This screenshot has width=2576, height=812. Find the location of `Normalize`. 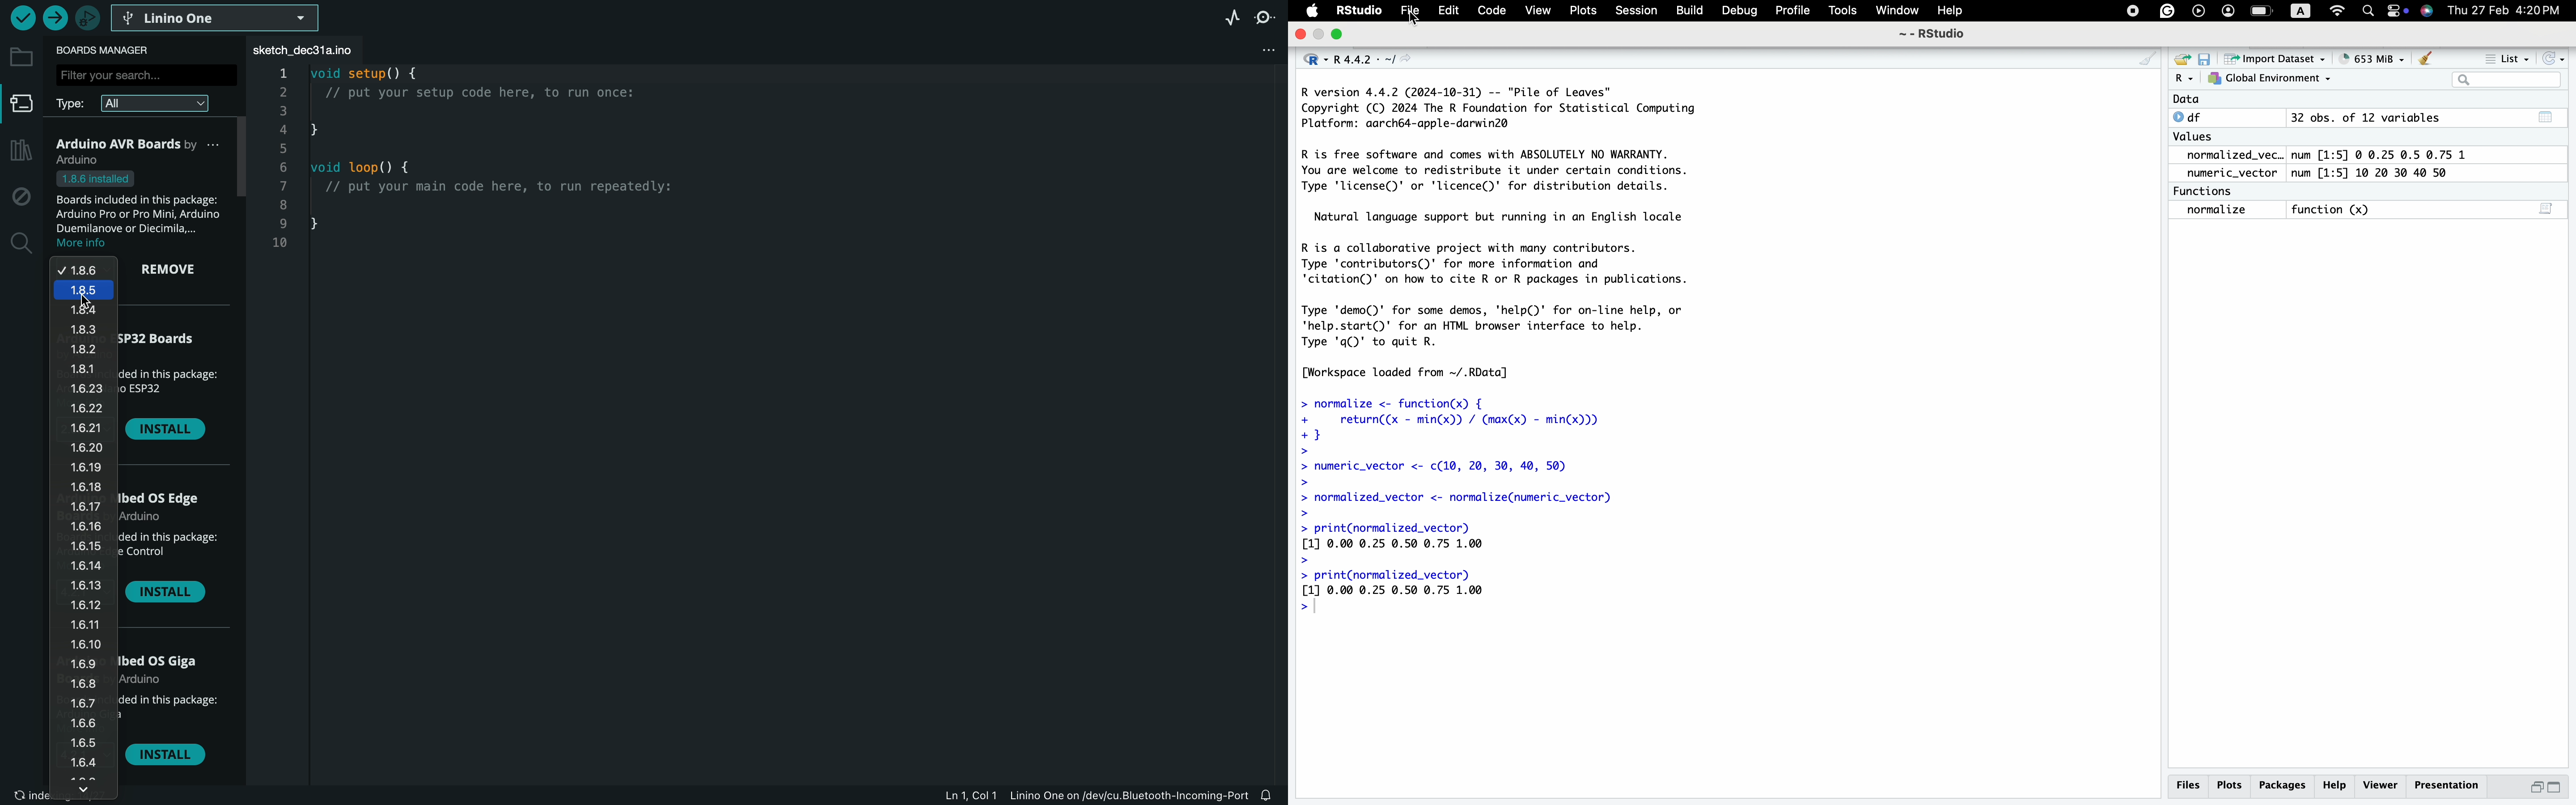

Normalize is located at coordinates (2219, 211).